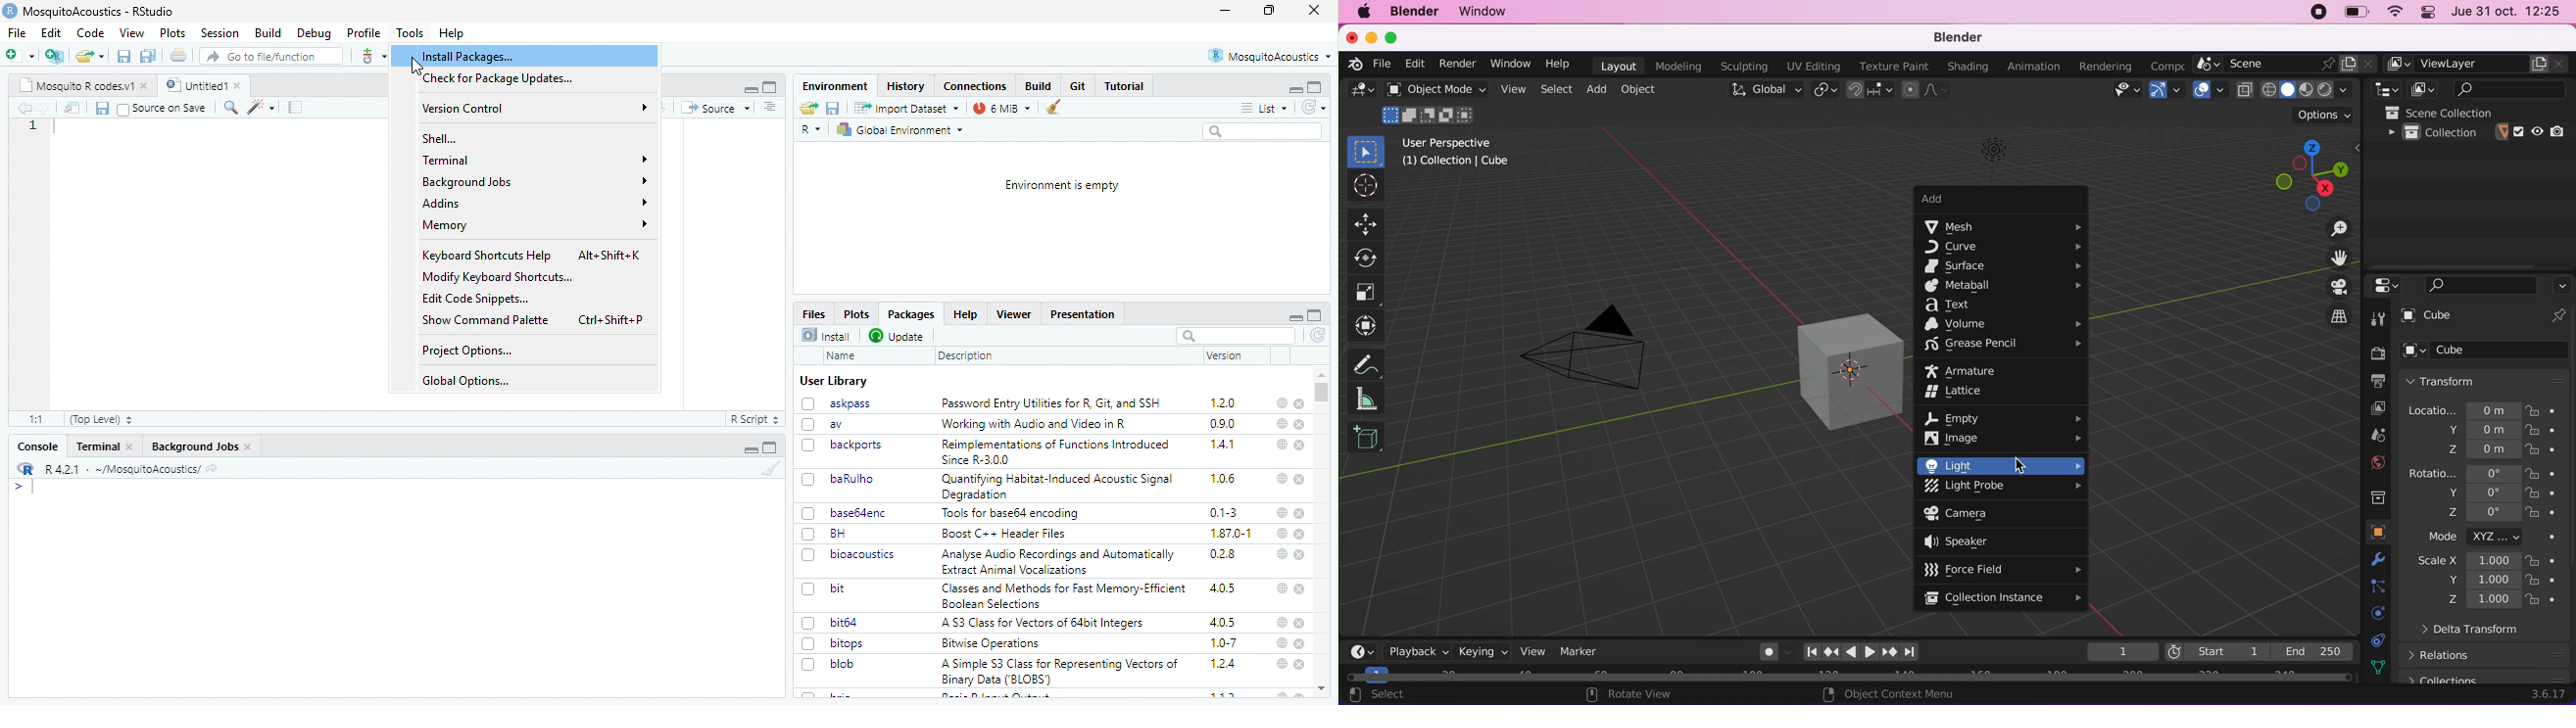 This screenshot has height=728, width=2576. What do you see at coordinates (1299, 425) in the screenshot?
I see `close` at bounding box center [1299, 425].